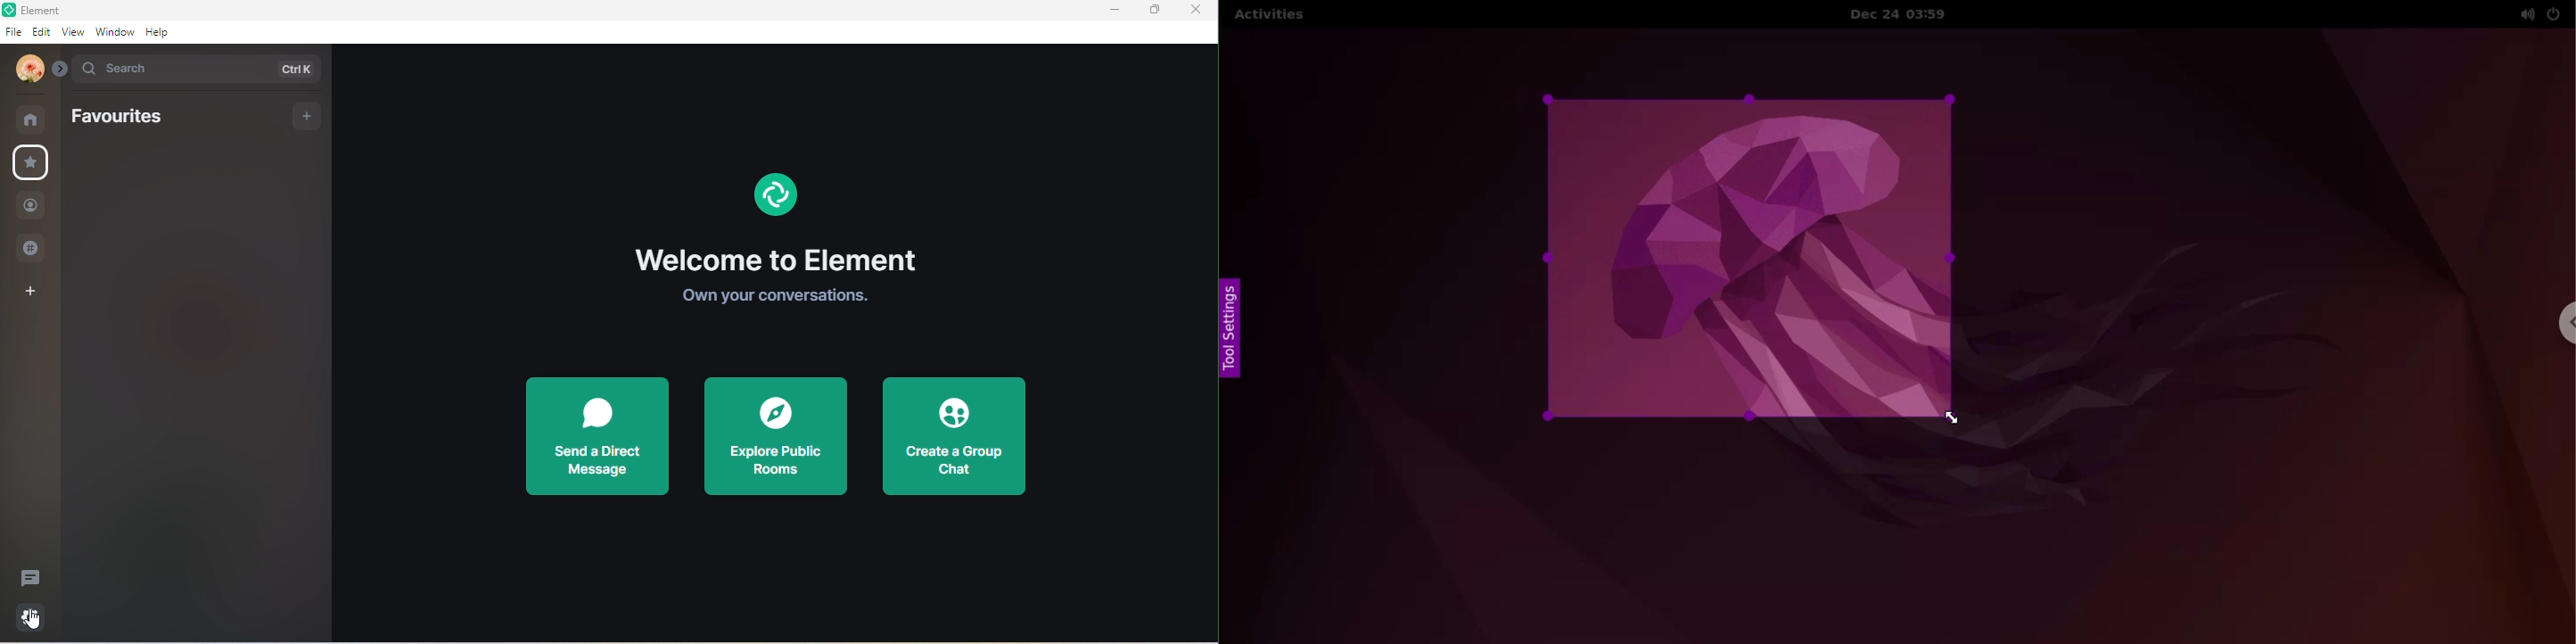  I want to click on public room, so click(29, 248).